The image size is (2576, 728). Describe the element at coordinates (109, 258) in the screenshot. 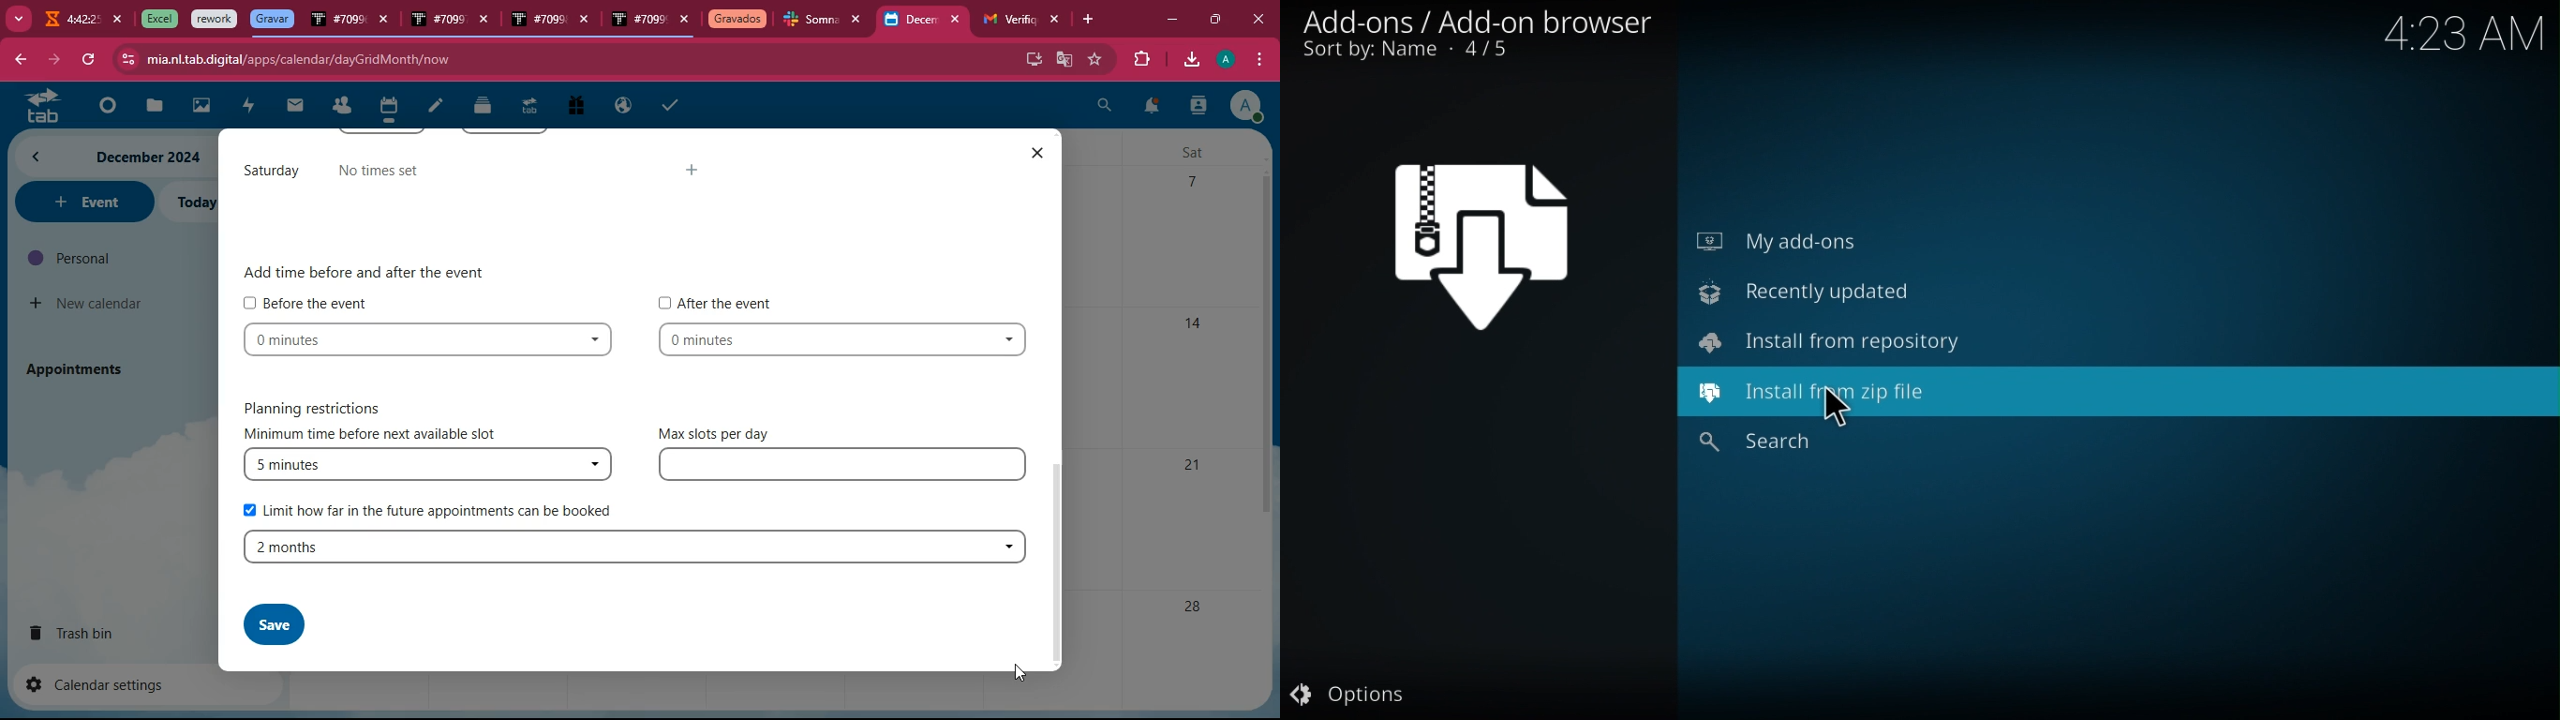

I see `personal` at that location.